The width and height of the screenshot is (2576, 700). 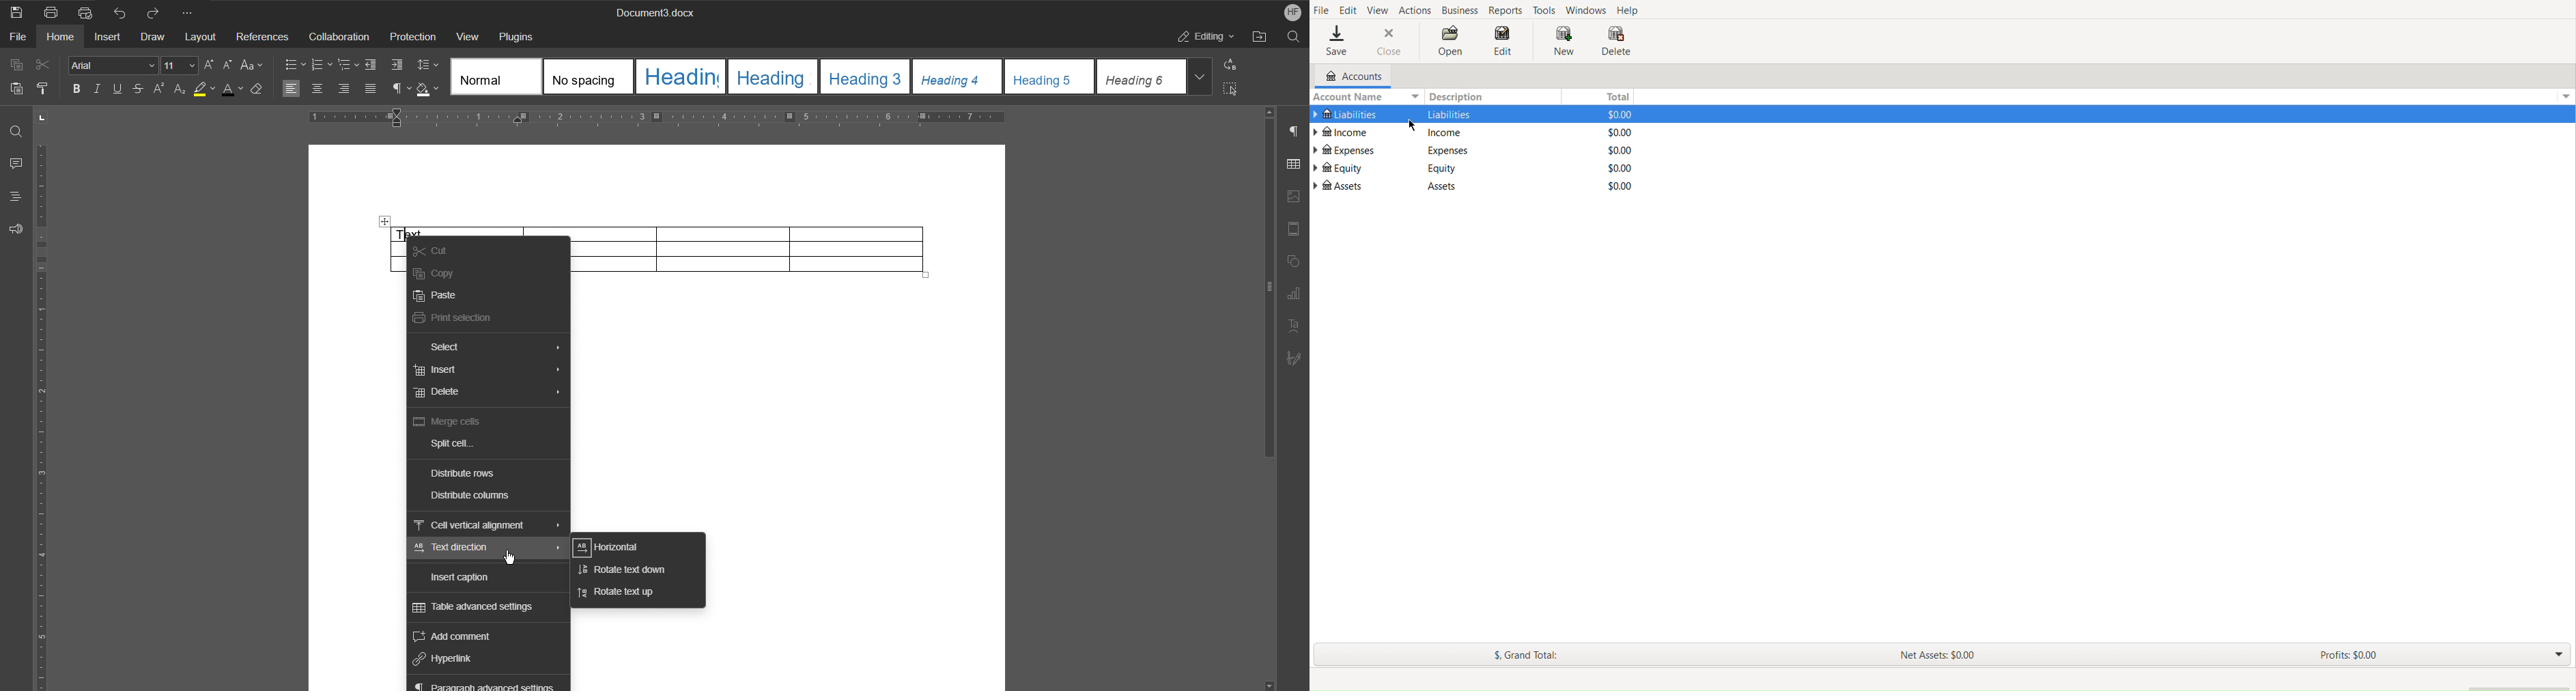 What do you see at coordinates (427, 66) in the screenshot?
I see `Line Spacing` at bounding box center [427, 66].